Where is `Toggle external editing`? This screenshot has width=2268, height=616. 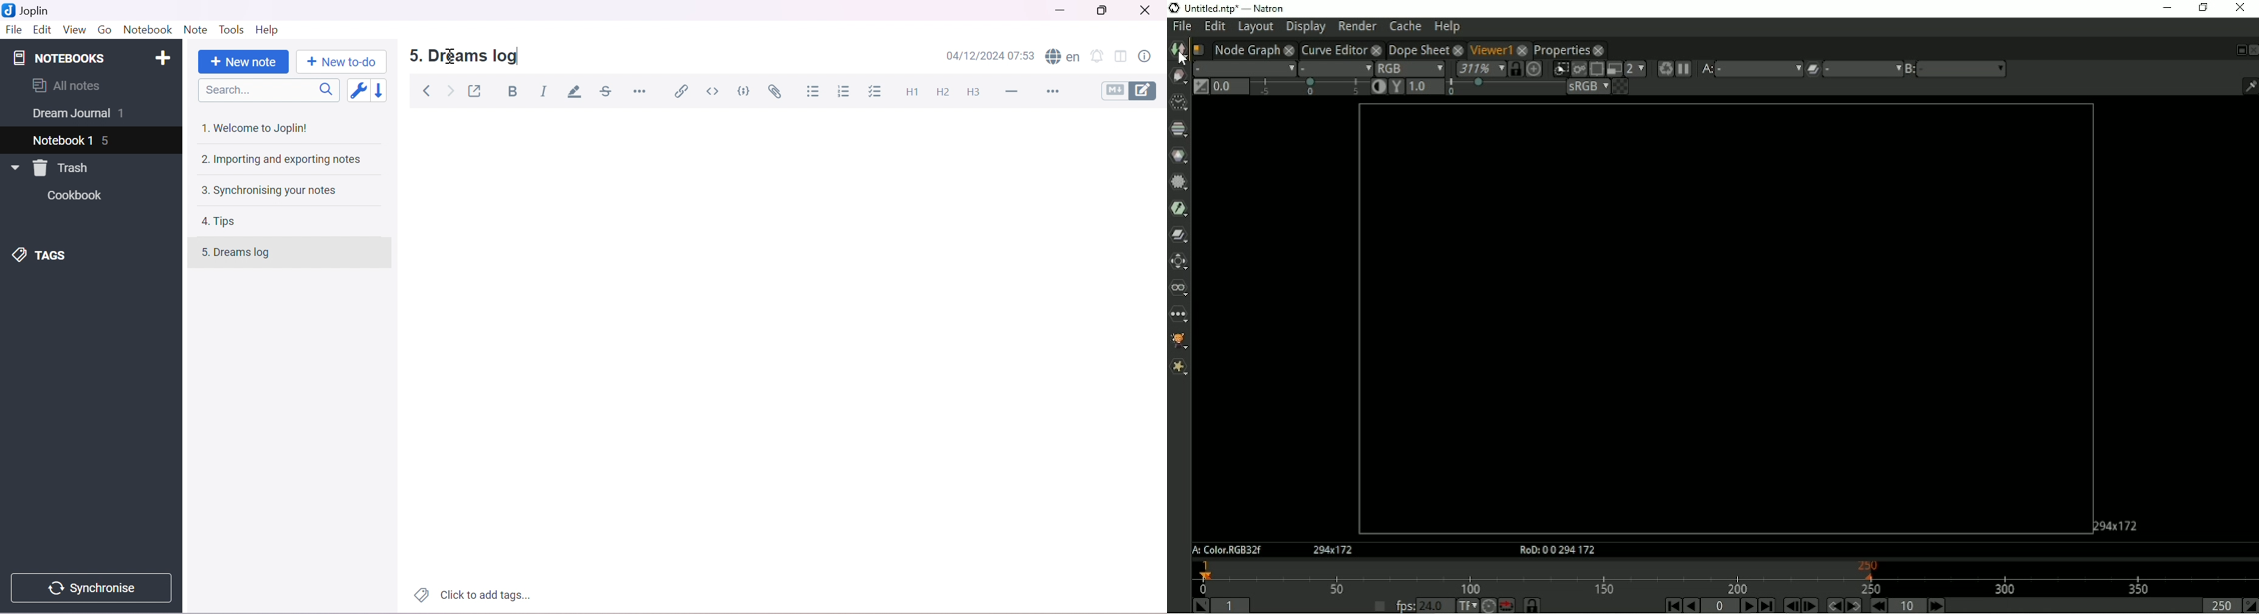
Toggle external editing is located at coordinates (477, 91).